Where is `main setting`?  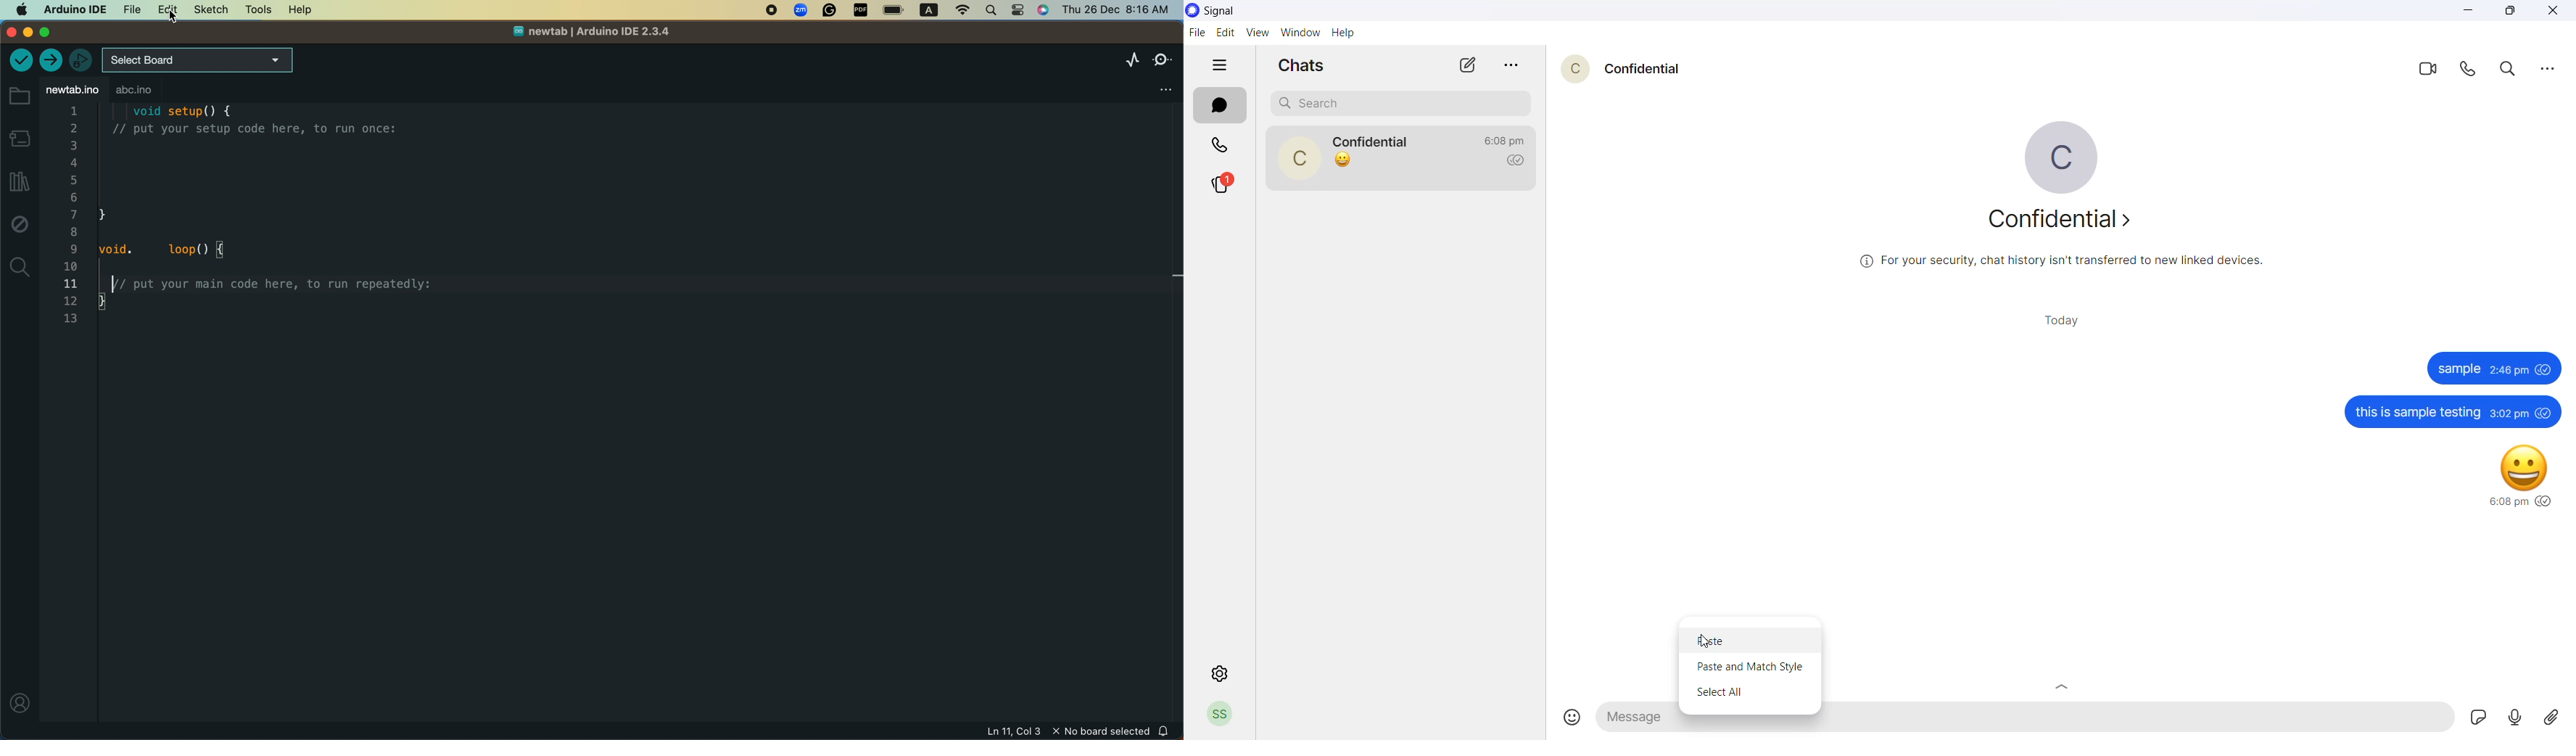 main setting is located at coordinates (20, 9).